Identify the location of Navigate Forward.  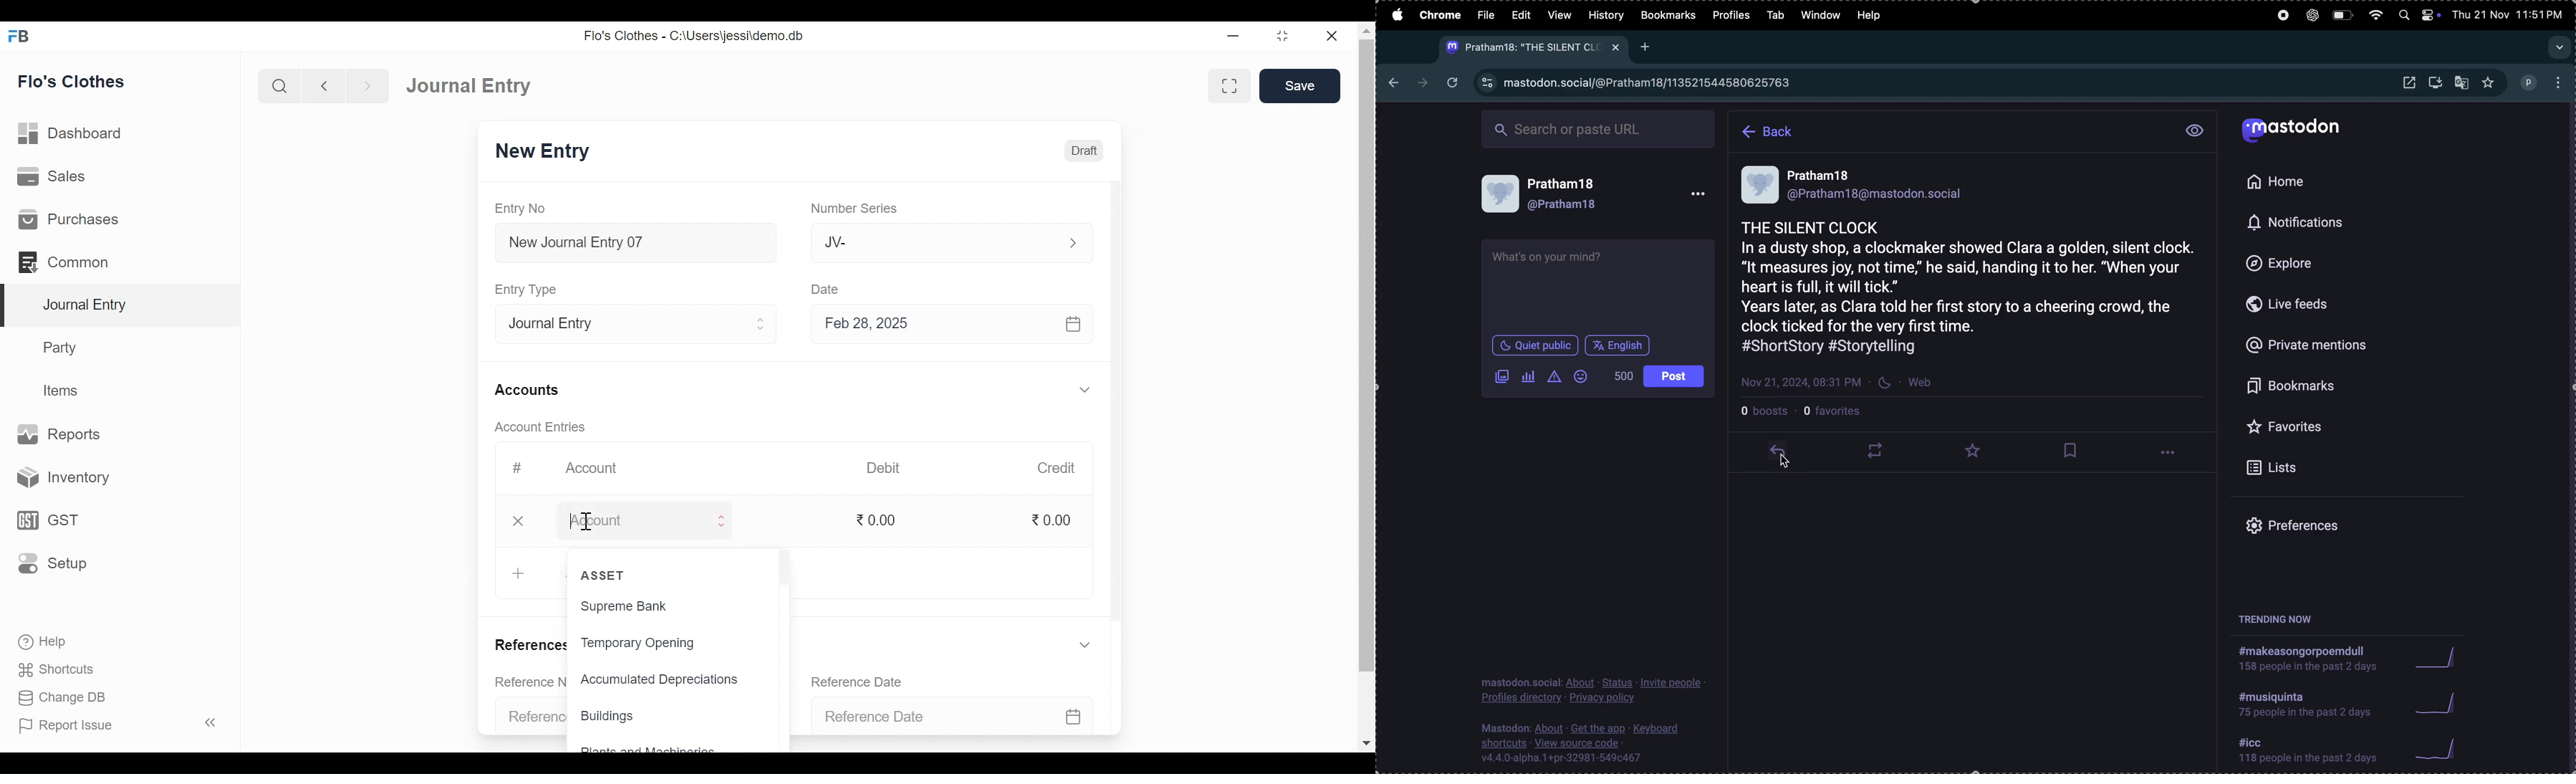
(365, 87).